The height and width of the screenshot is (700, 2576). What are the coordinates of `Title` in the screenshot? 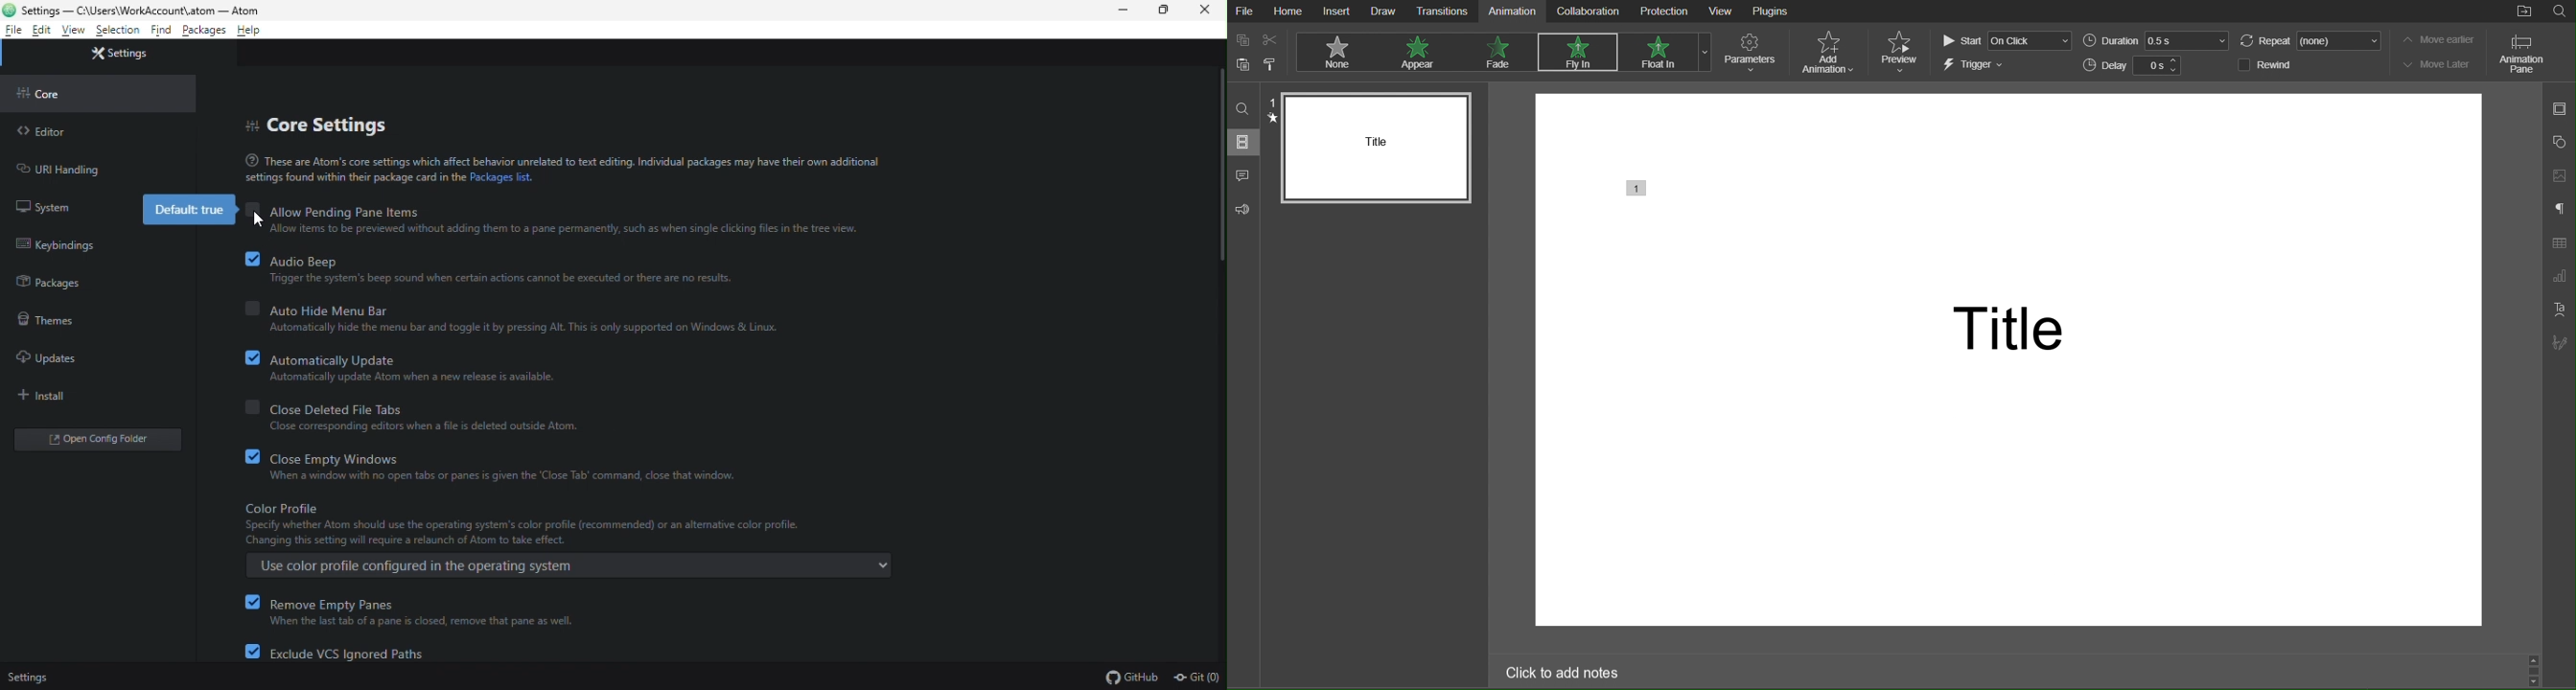 It's located at (2003, 325).